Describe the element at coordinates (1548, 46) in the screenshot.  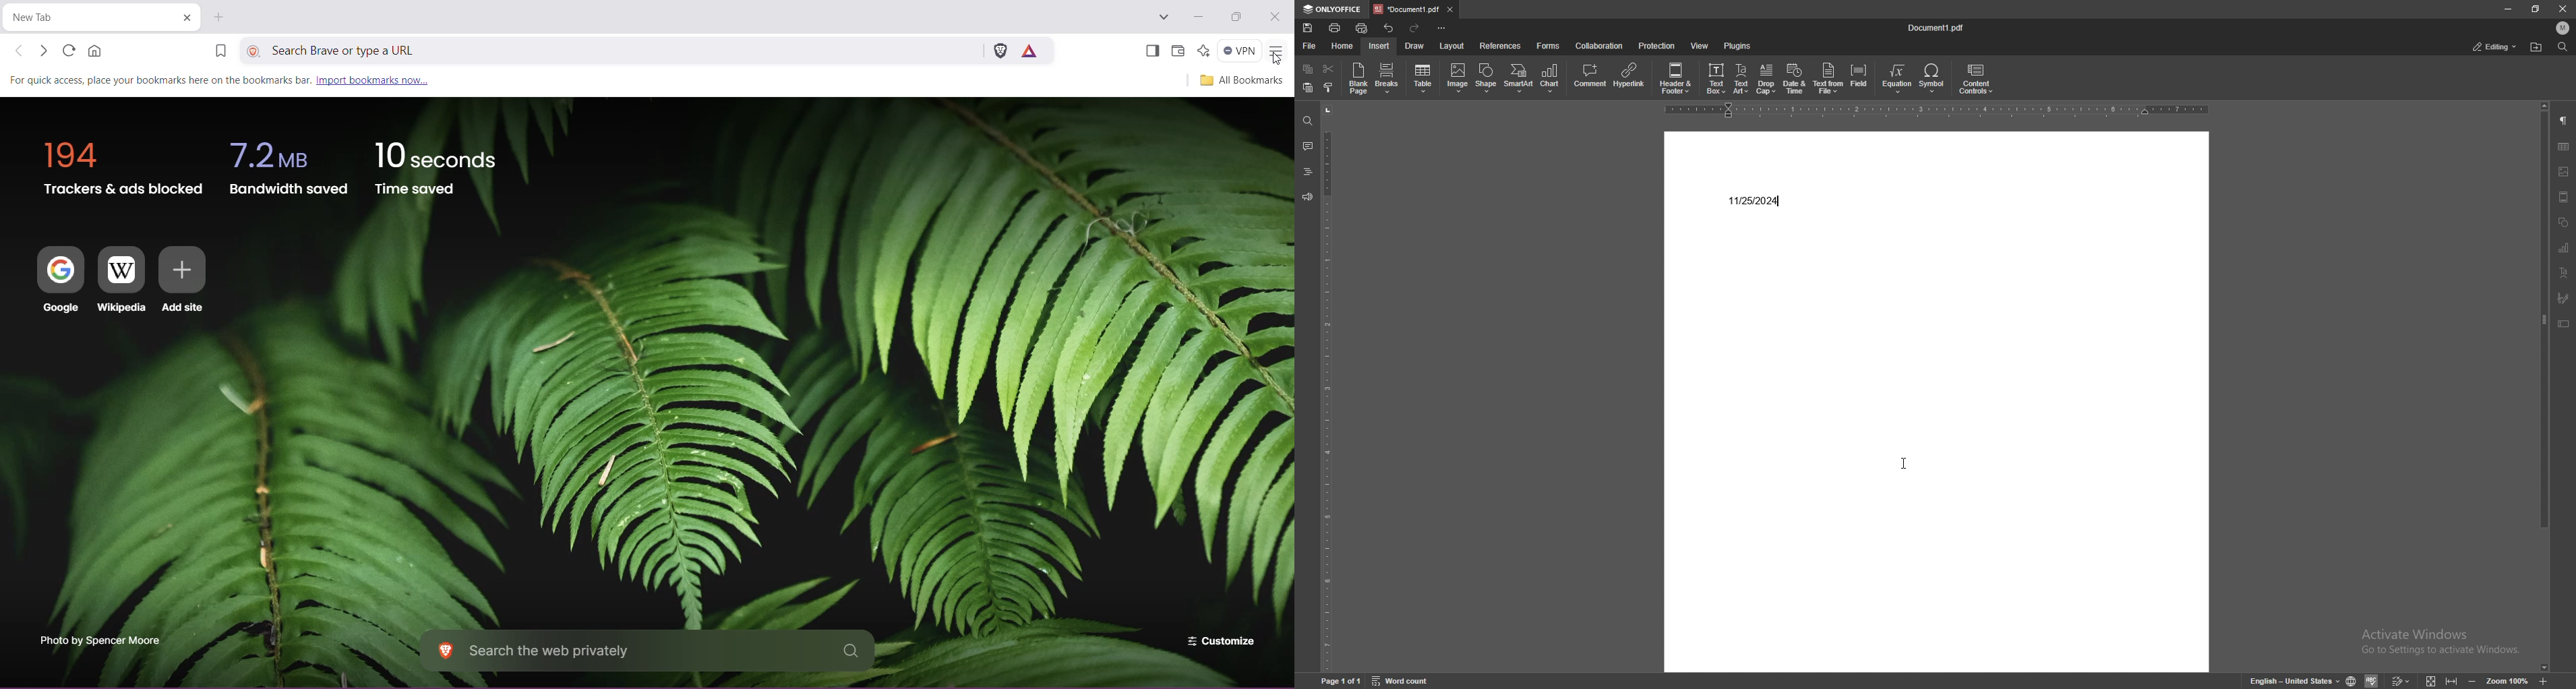
I see `forms` at that location.